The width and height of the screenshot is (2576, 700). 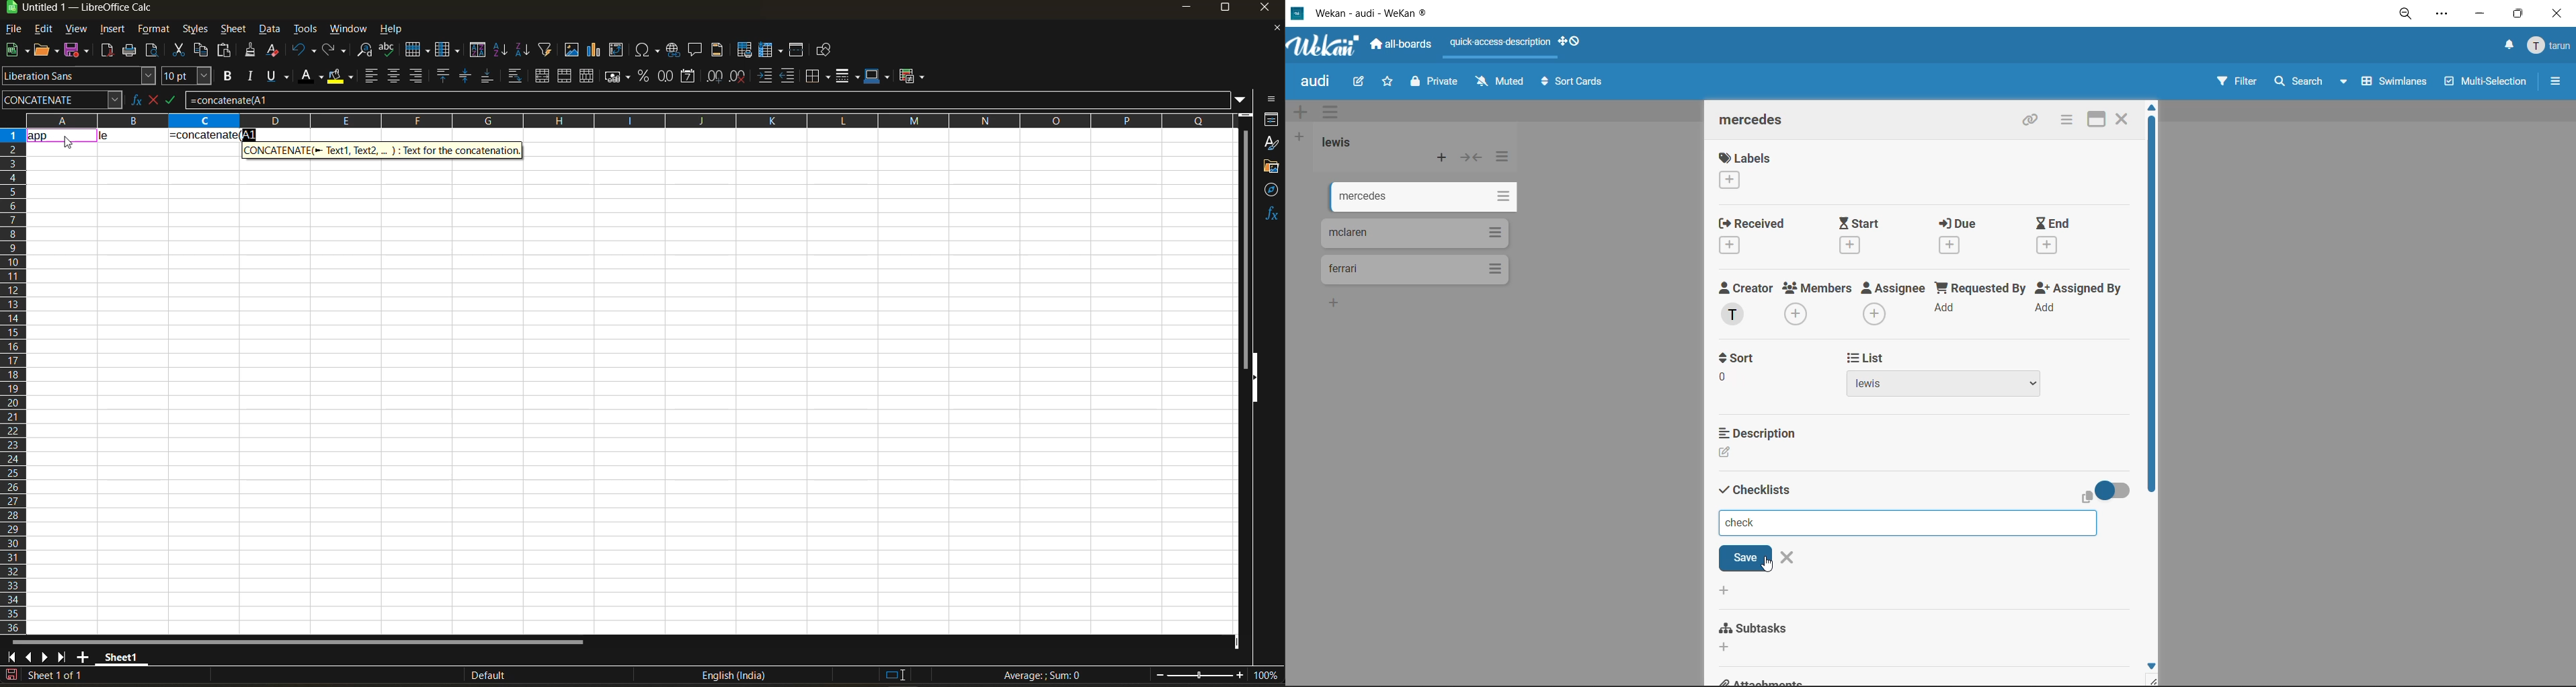 What do you see at coordinates (502, 51) in the screenshot?
I see `sort ascending` at bounding box center [502, 51].